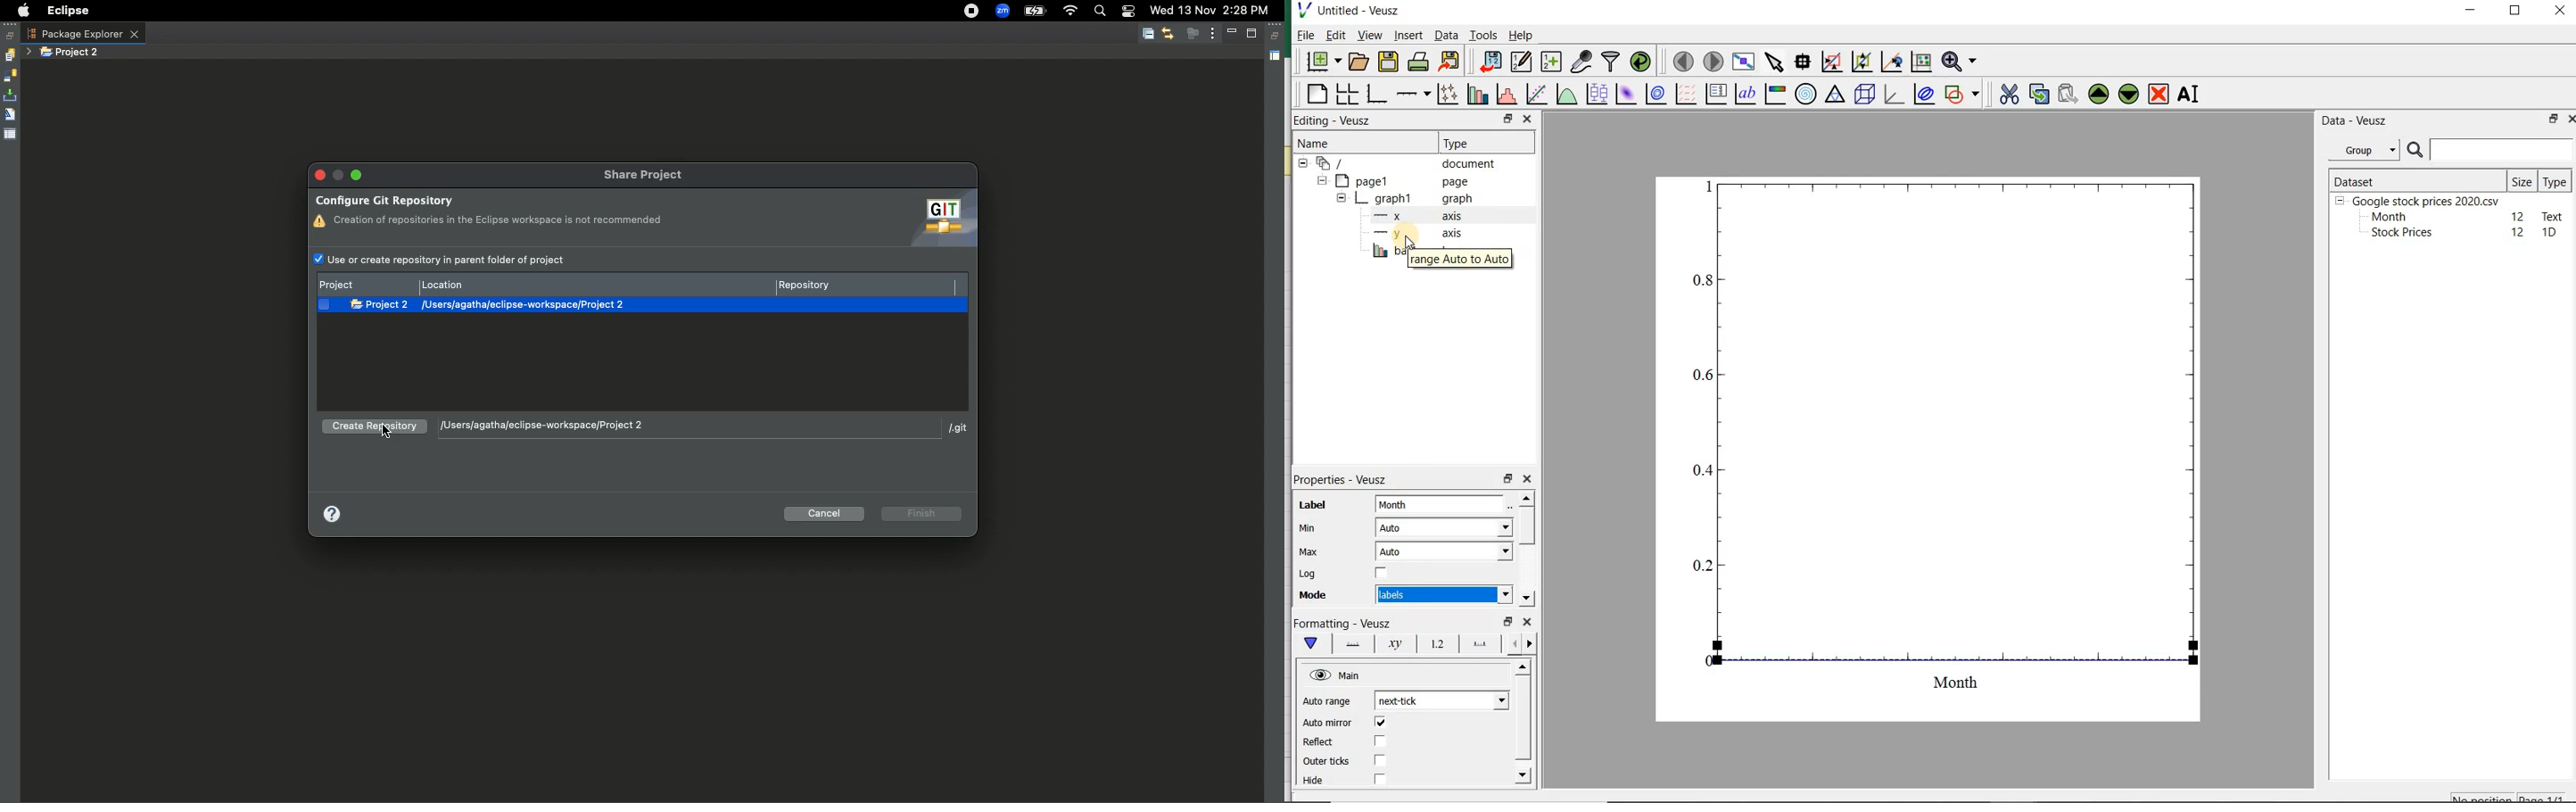  What do you see at coordinates (1308, 595) in the screenshot?
I see `Mode` at bounding box center [1308, 595].